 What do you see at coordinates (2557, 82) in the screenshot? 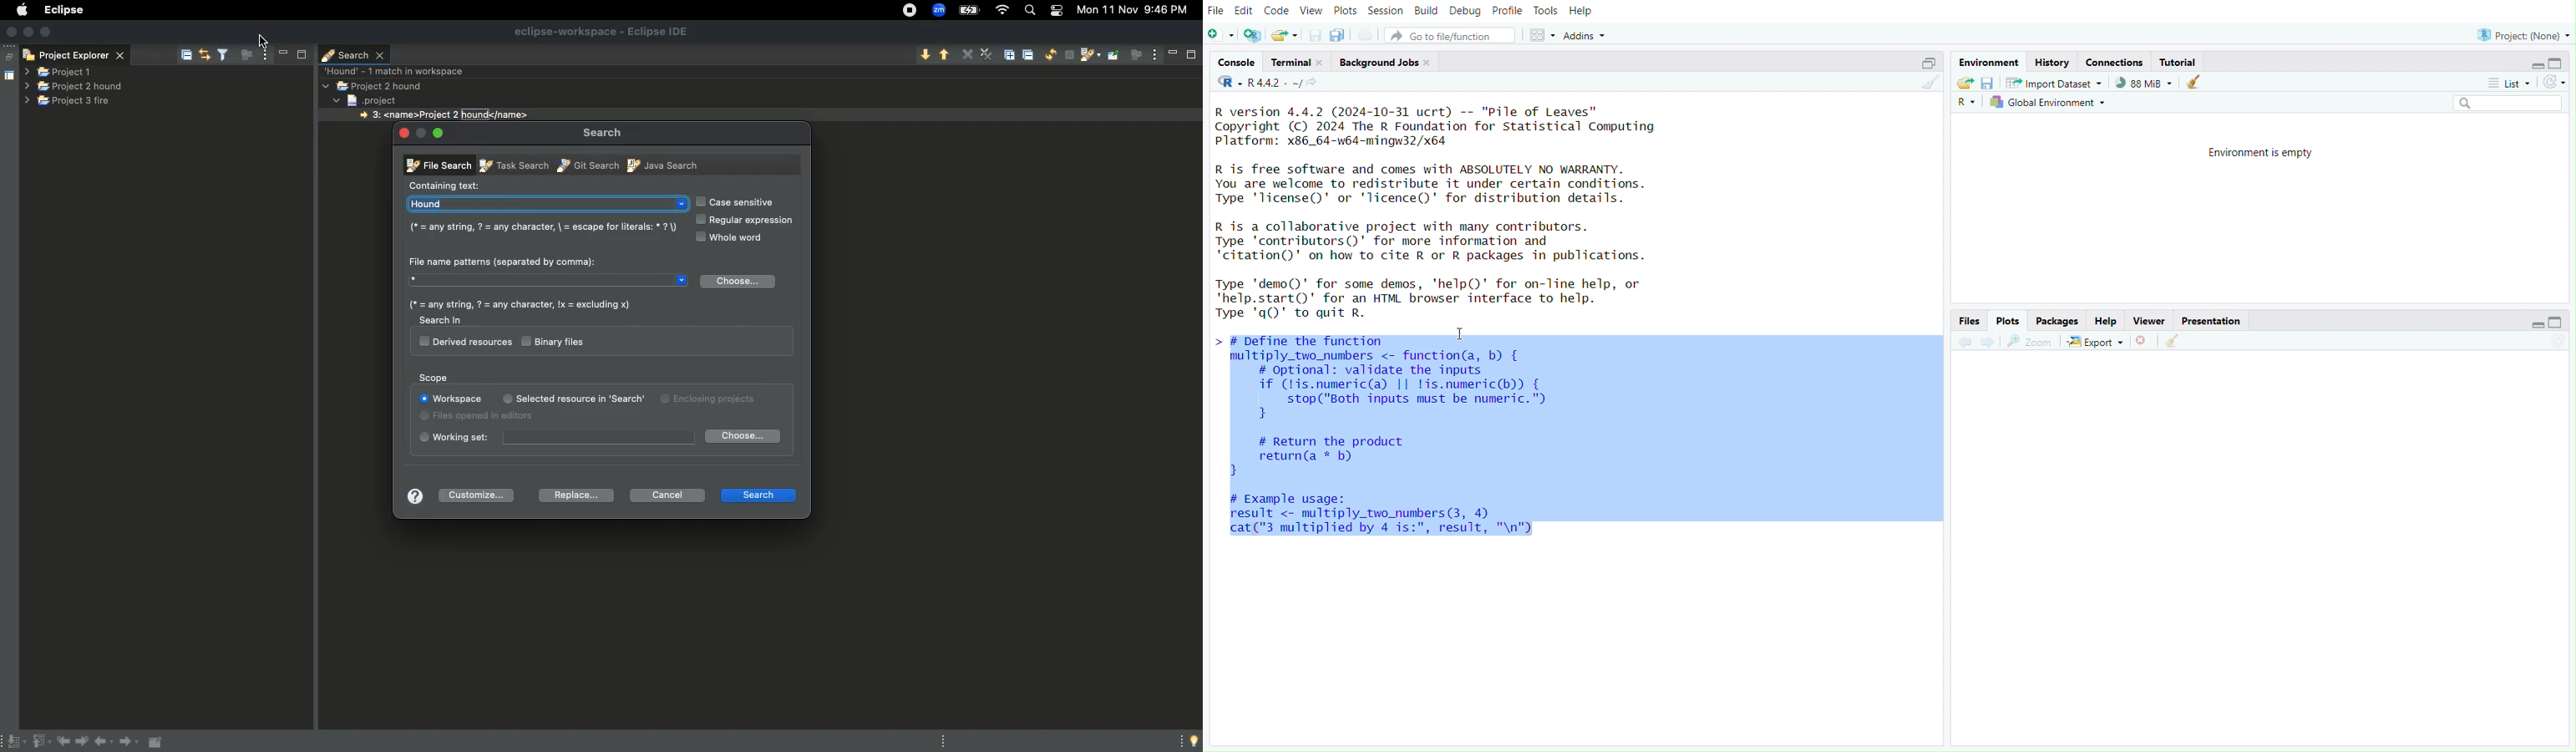
I see `Refresh the list of objects in the environment` at bounding box center [2557, 82].